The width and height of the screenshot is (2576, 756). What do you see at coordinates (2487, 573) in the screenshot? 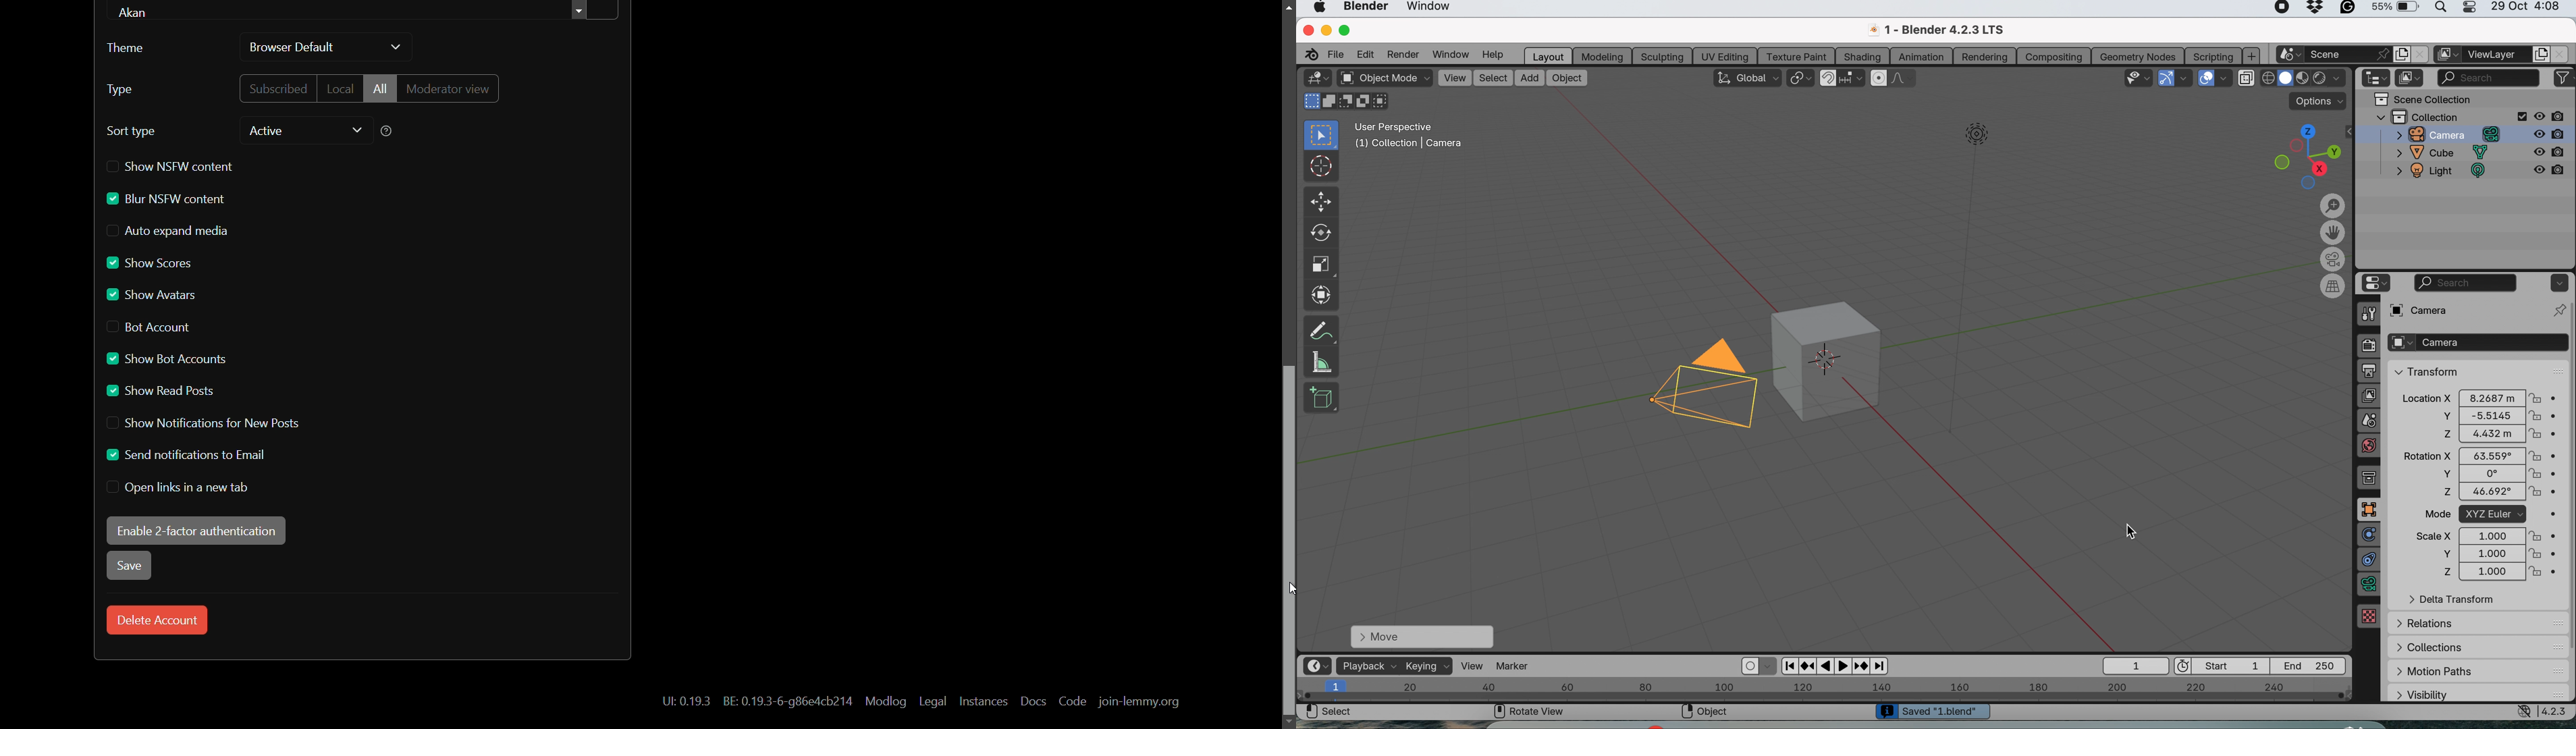
I see `z 1.000` at bounding box center [2487, 573].